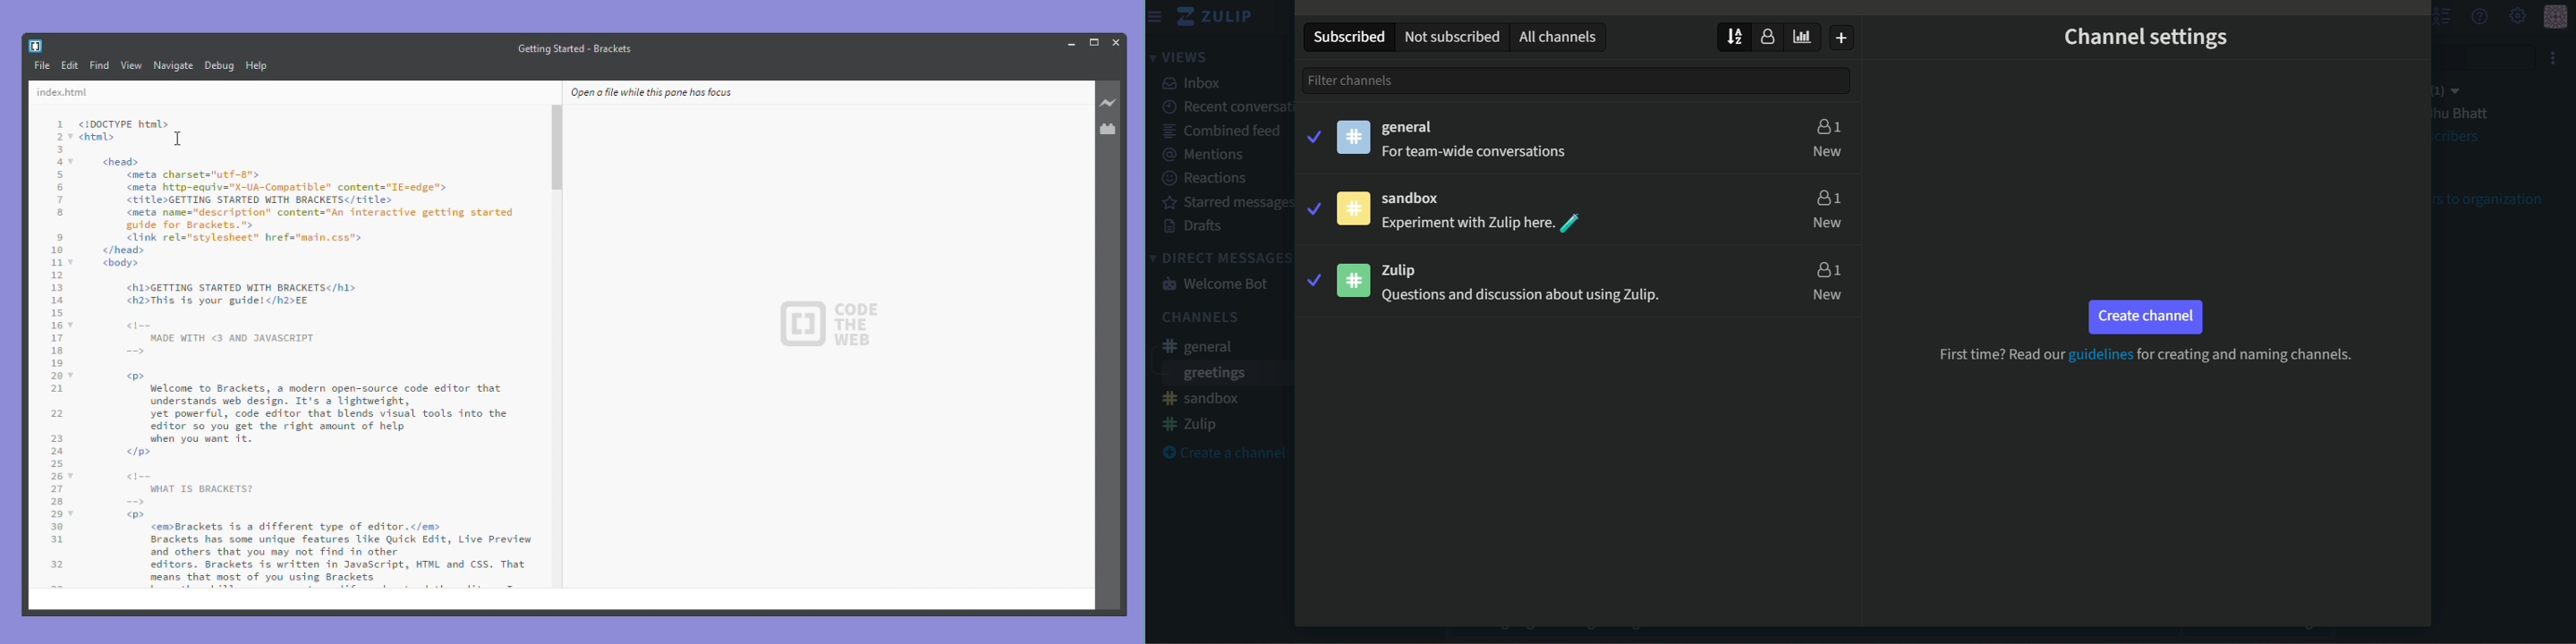 The image size is (2576, 644). I want to click on settings, so click(2519, 17).